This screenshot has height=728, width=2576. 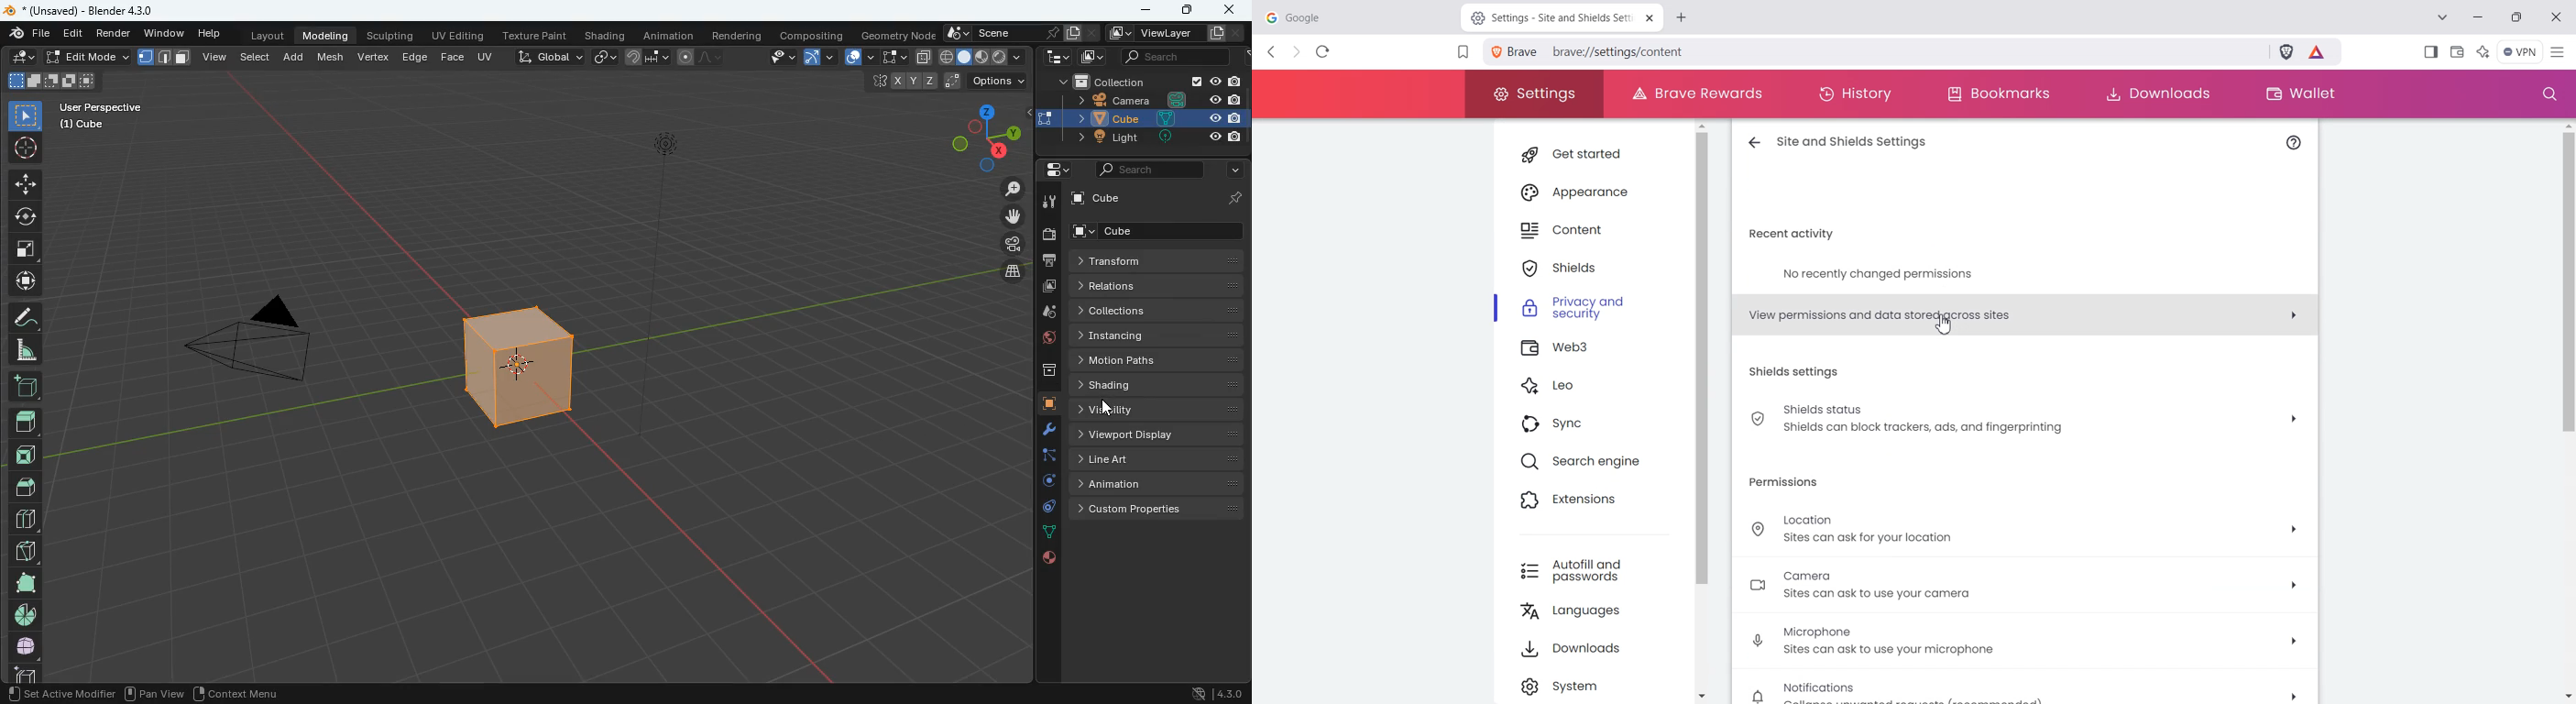 I want to click on Settings, so click(x=1599, y=687).